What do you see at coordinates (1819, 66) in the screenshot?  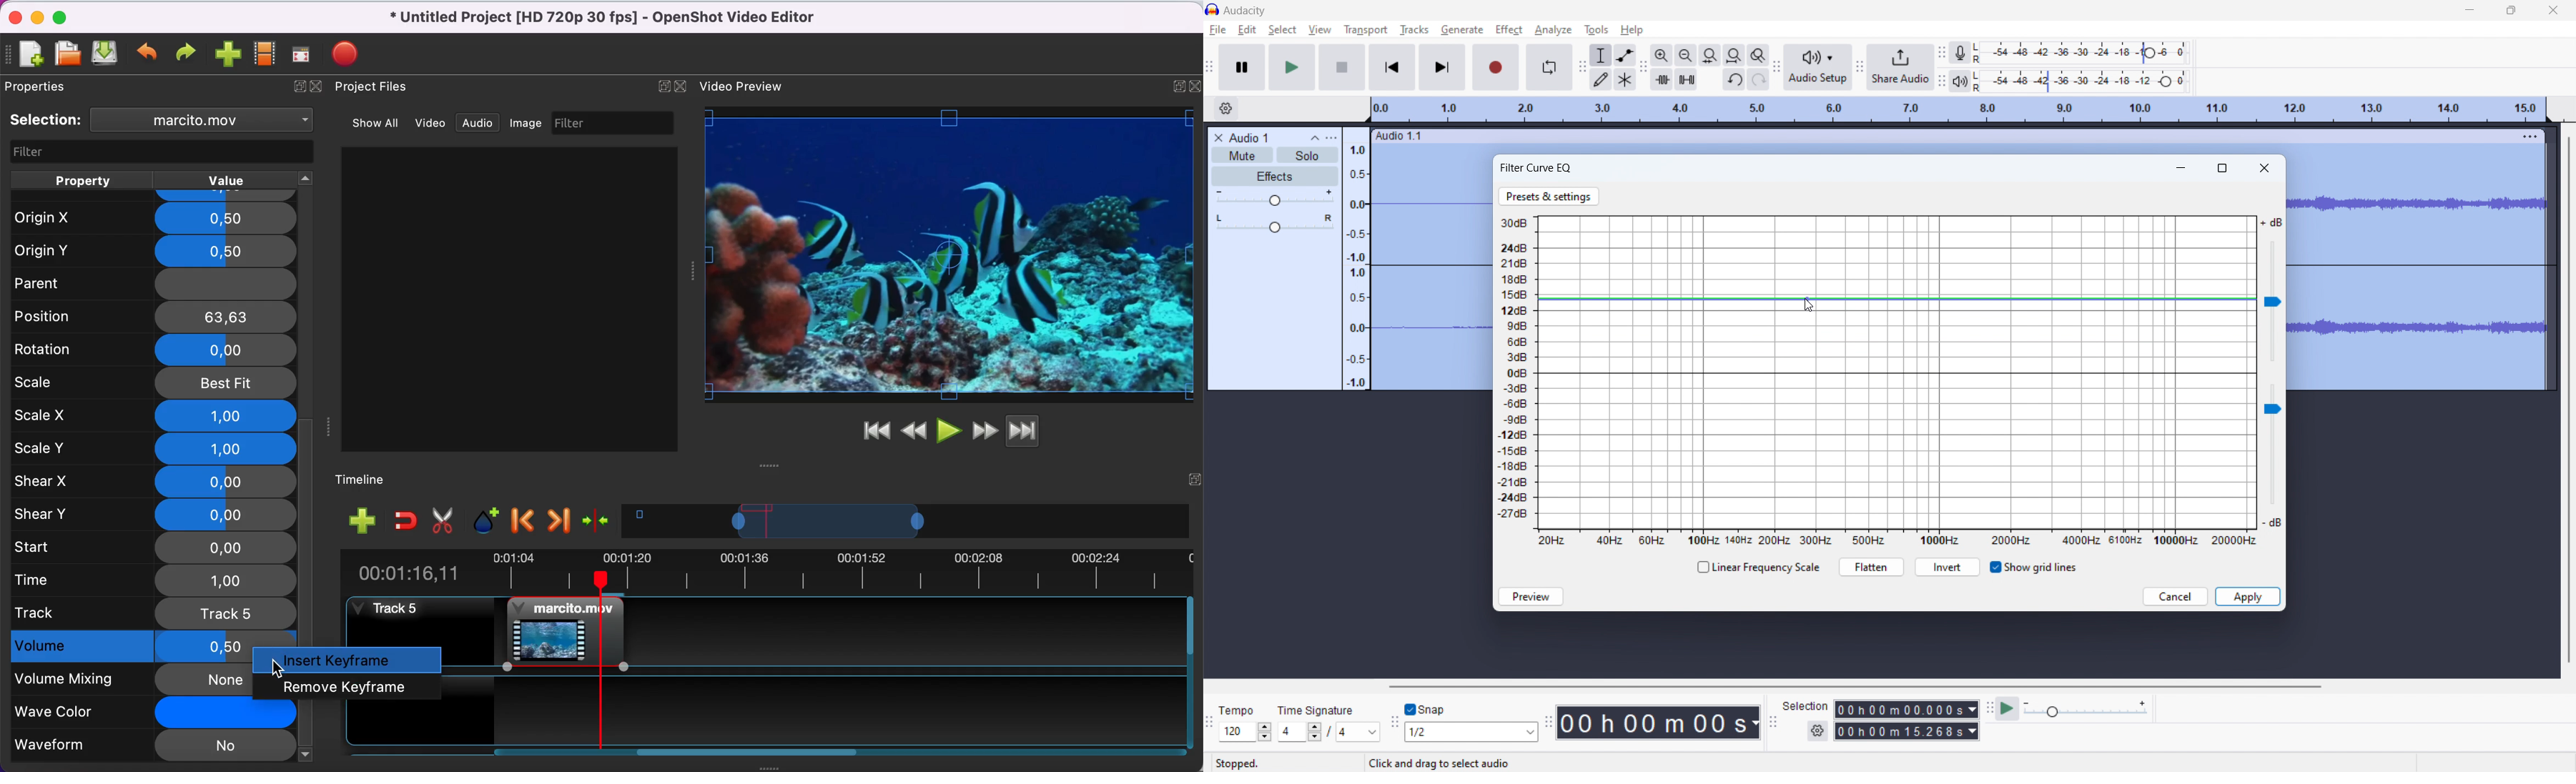 I see `audio setup` at bounding box center [1819, 66].